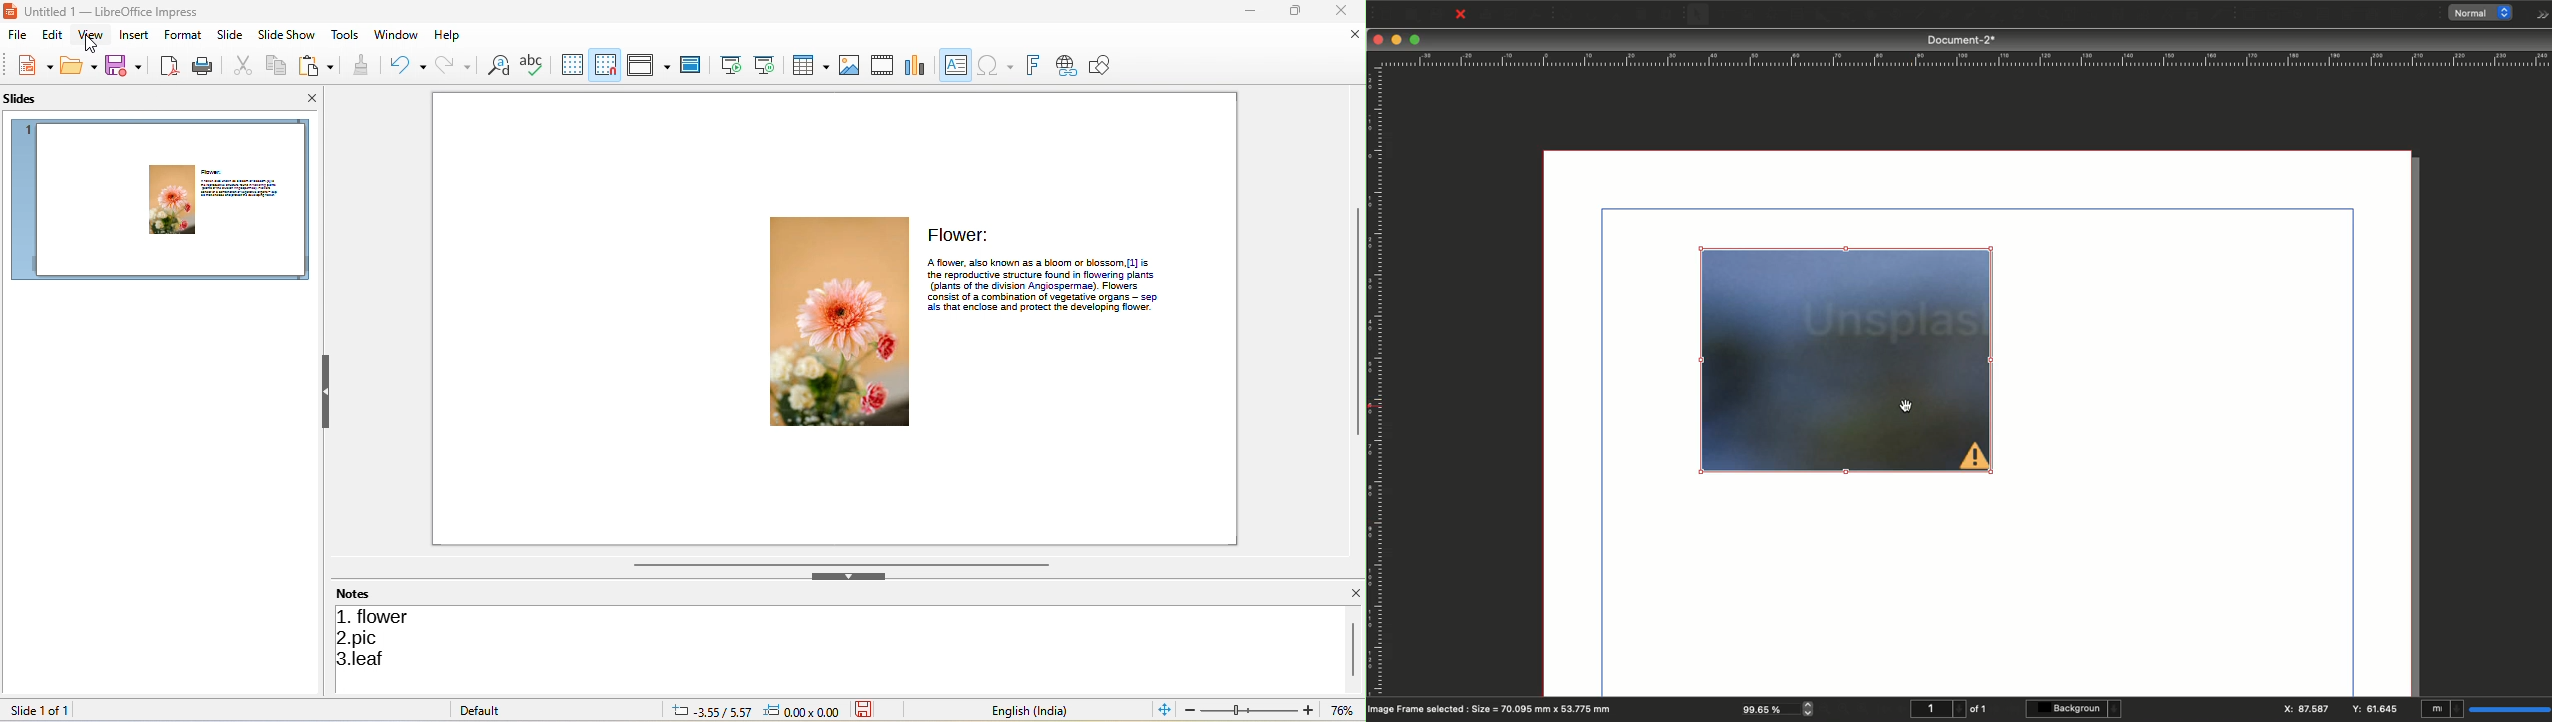  Describe the element at coordinates (2374, 15) in the screenshot. I see `PDF list box` at that location.